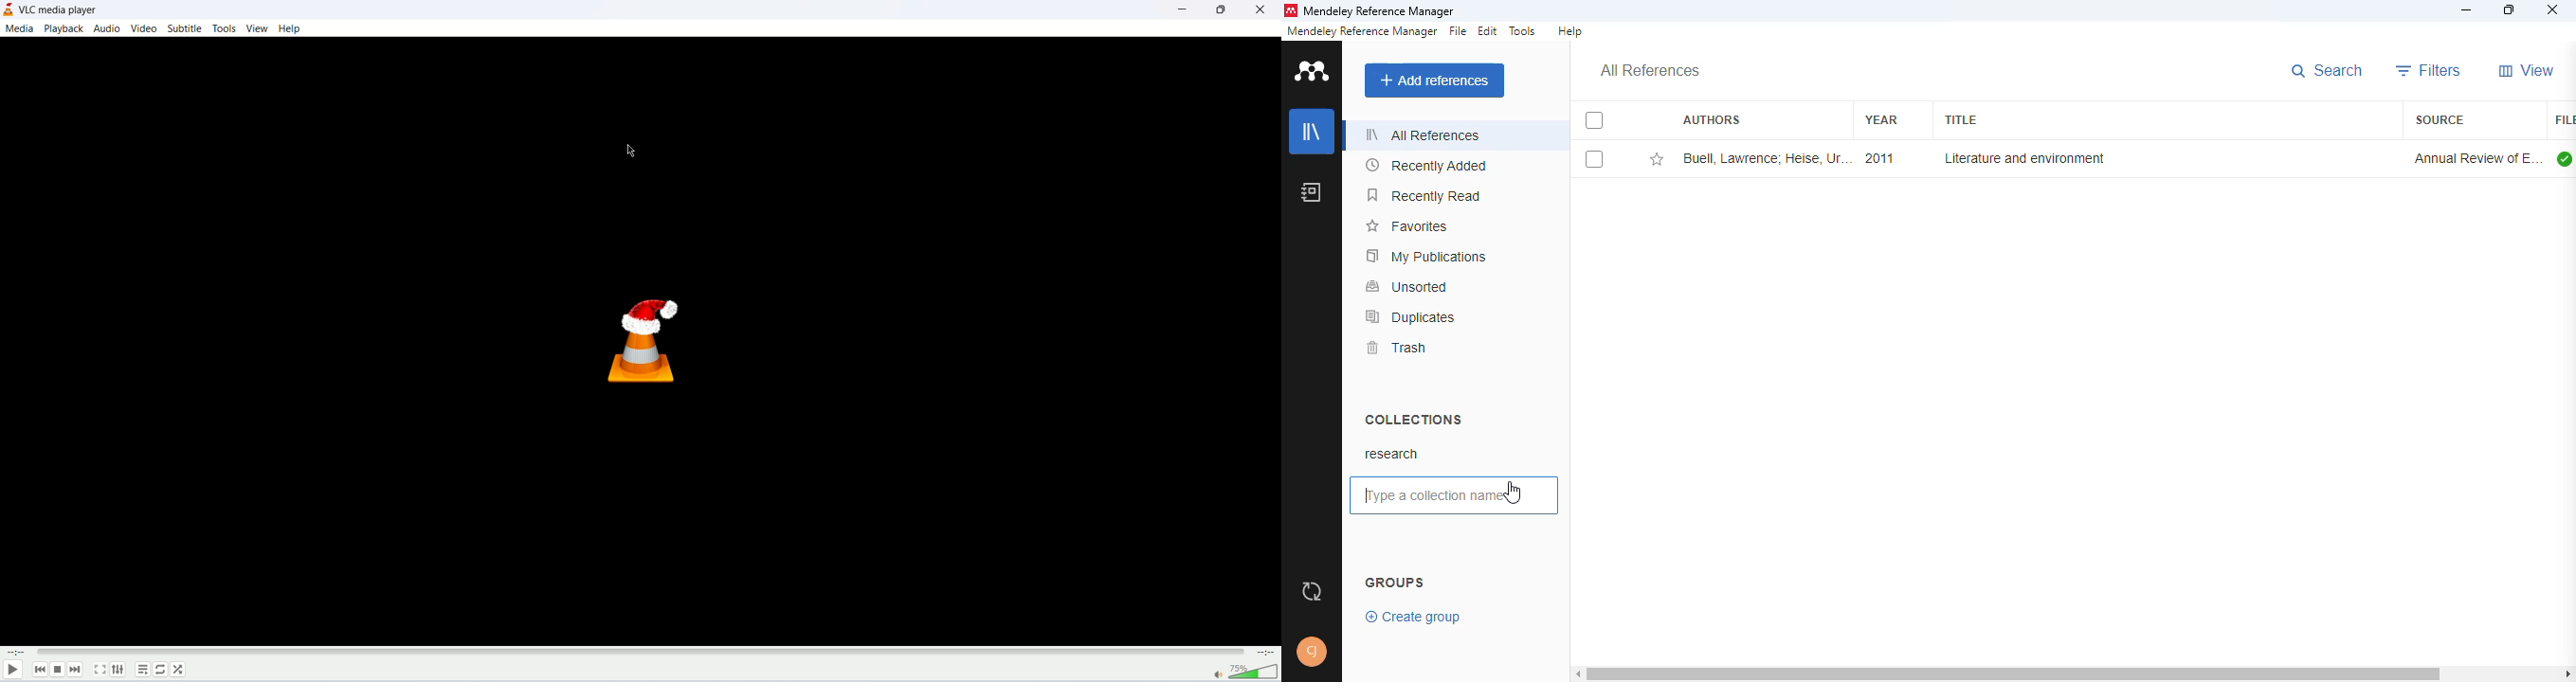 The height and width of the screenshot is (700, 2576). I want to click on add this reference to favorites, so click(1657, 159).